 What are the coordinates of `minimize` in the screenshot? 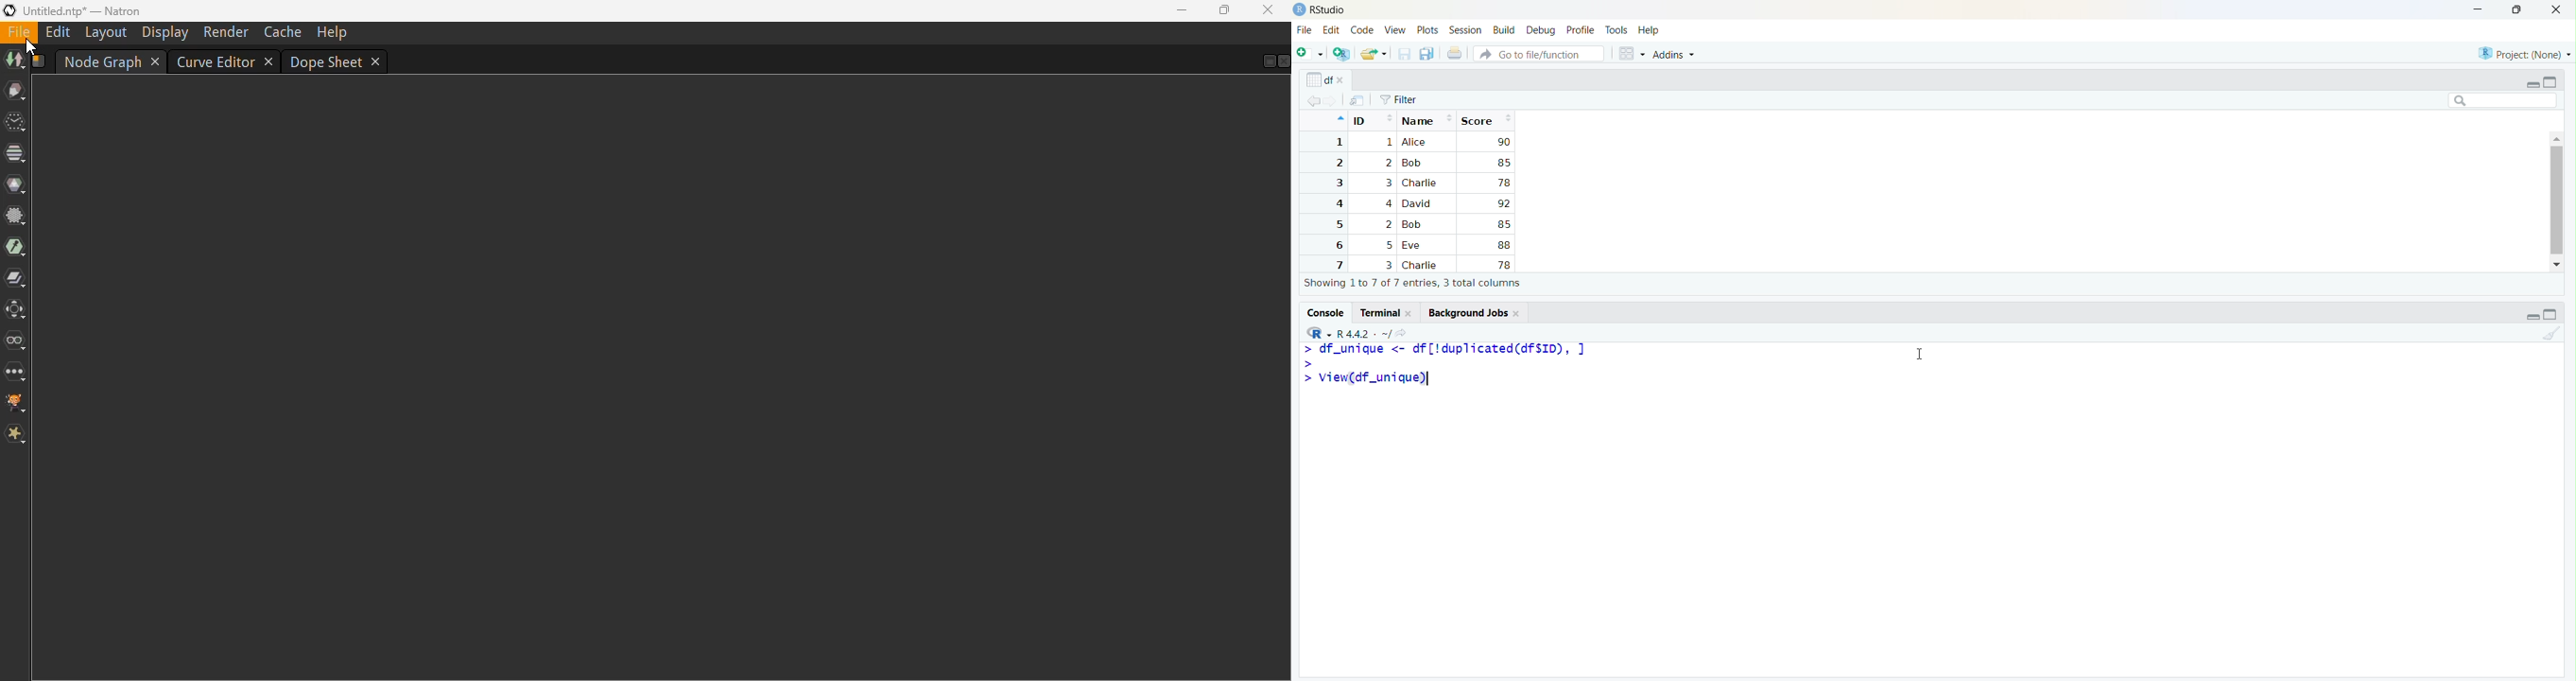 It's located at (2478, 11).